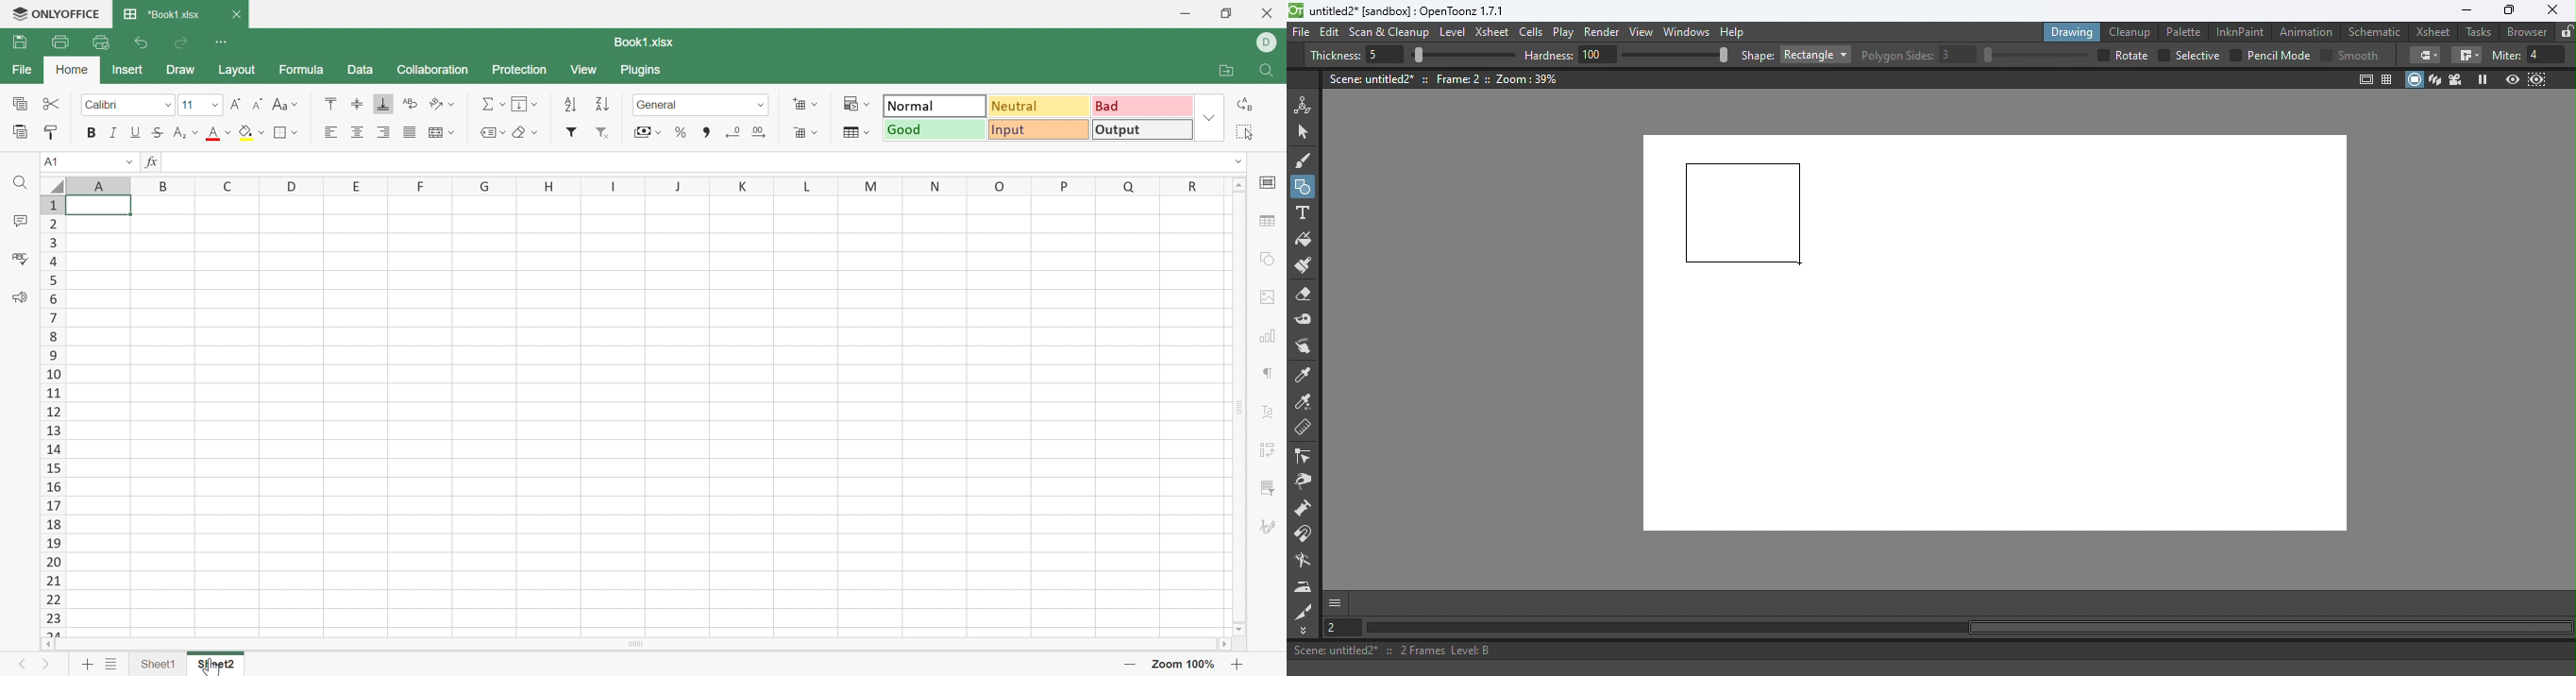 This screenshot has height=700, width=2576. What do you see at coordinates (2390, 78) in the screenshot?
I see `Field guide` at bounding box center [2390, 78].